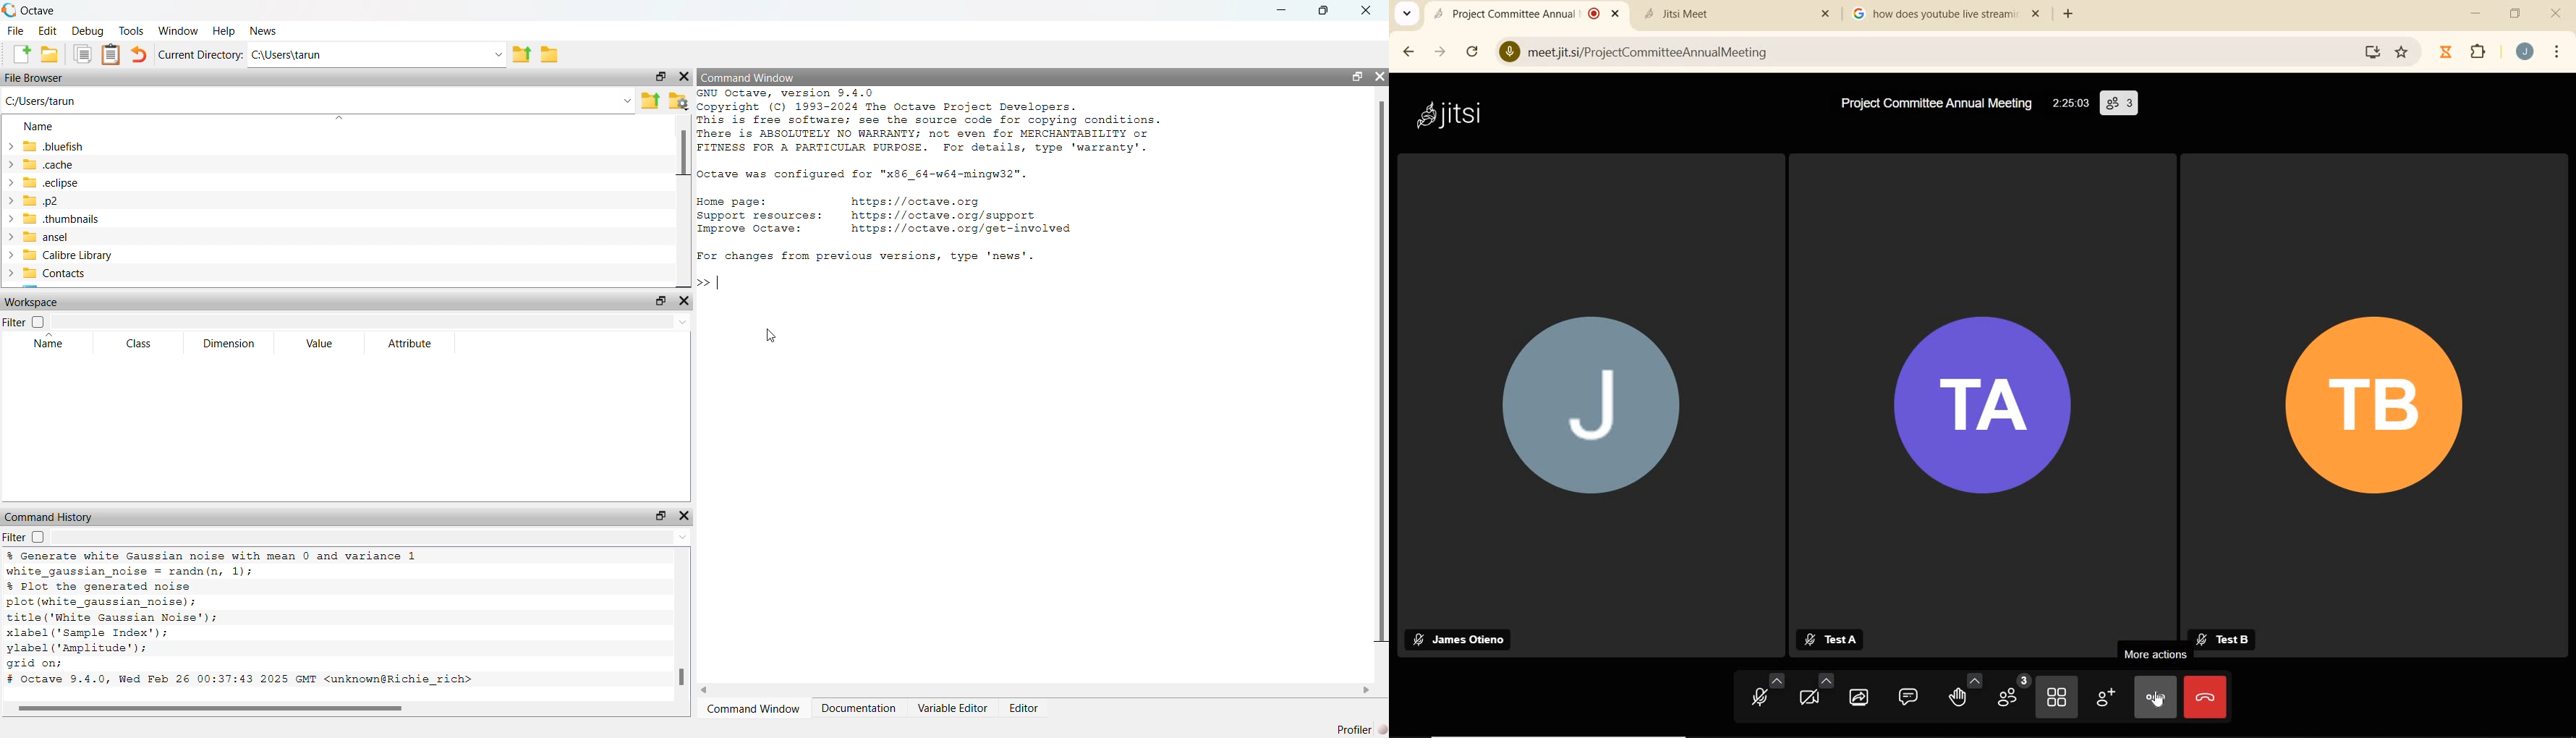  Describe the element at coordinates (1816, 693) in the screenshot. I see `camera` at that location.